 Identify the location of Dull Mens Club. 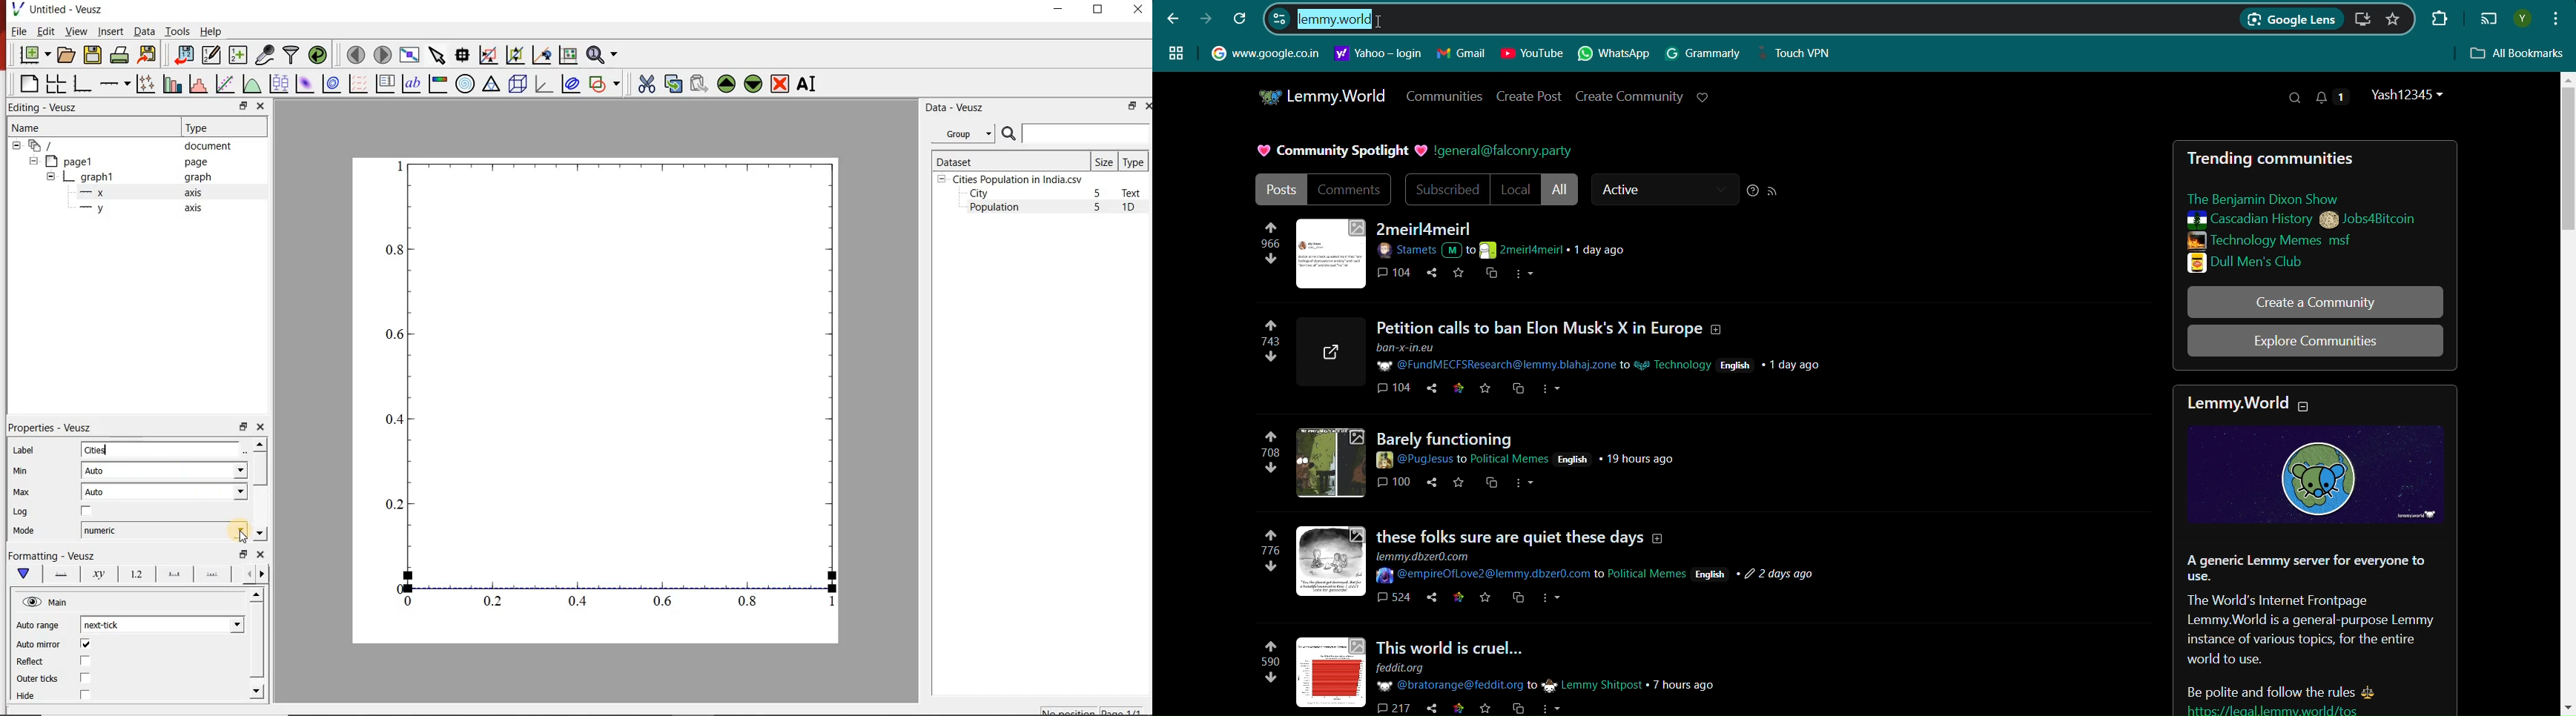
(2293, 262).